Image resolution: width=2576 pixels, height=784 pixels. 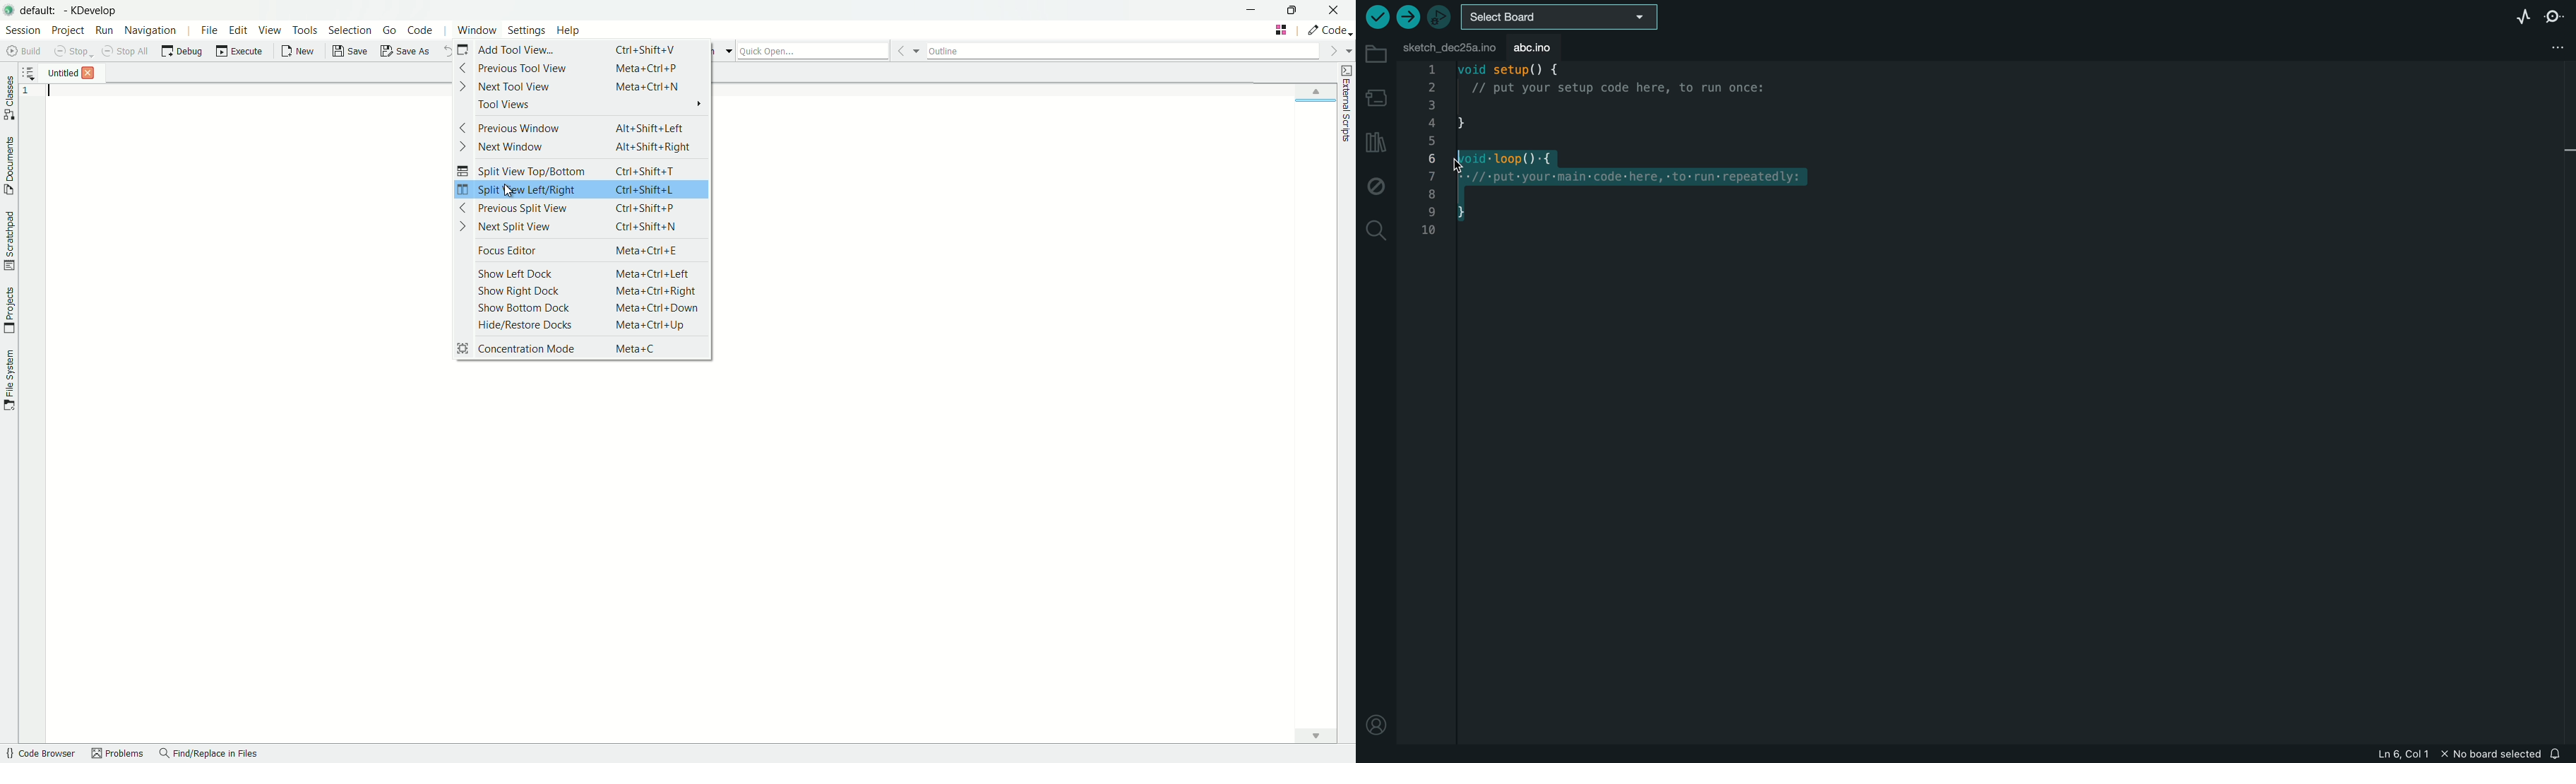 I want to click on project menu, so click(x=68, y=30).